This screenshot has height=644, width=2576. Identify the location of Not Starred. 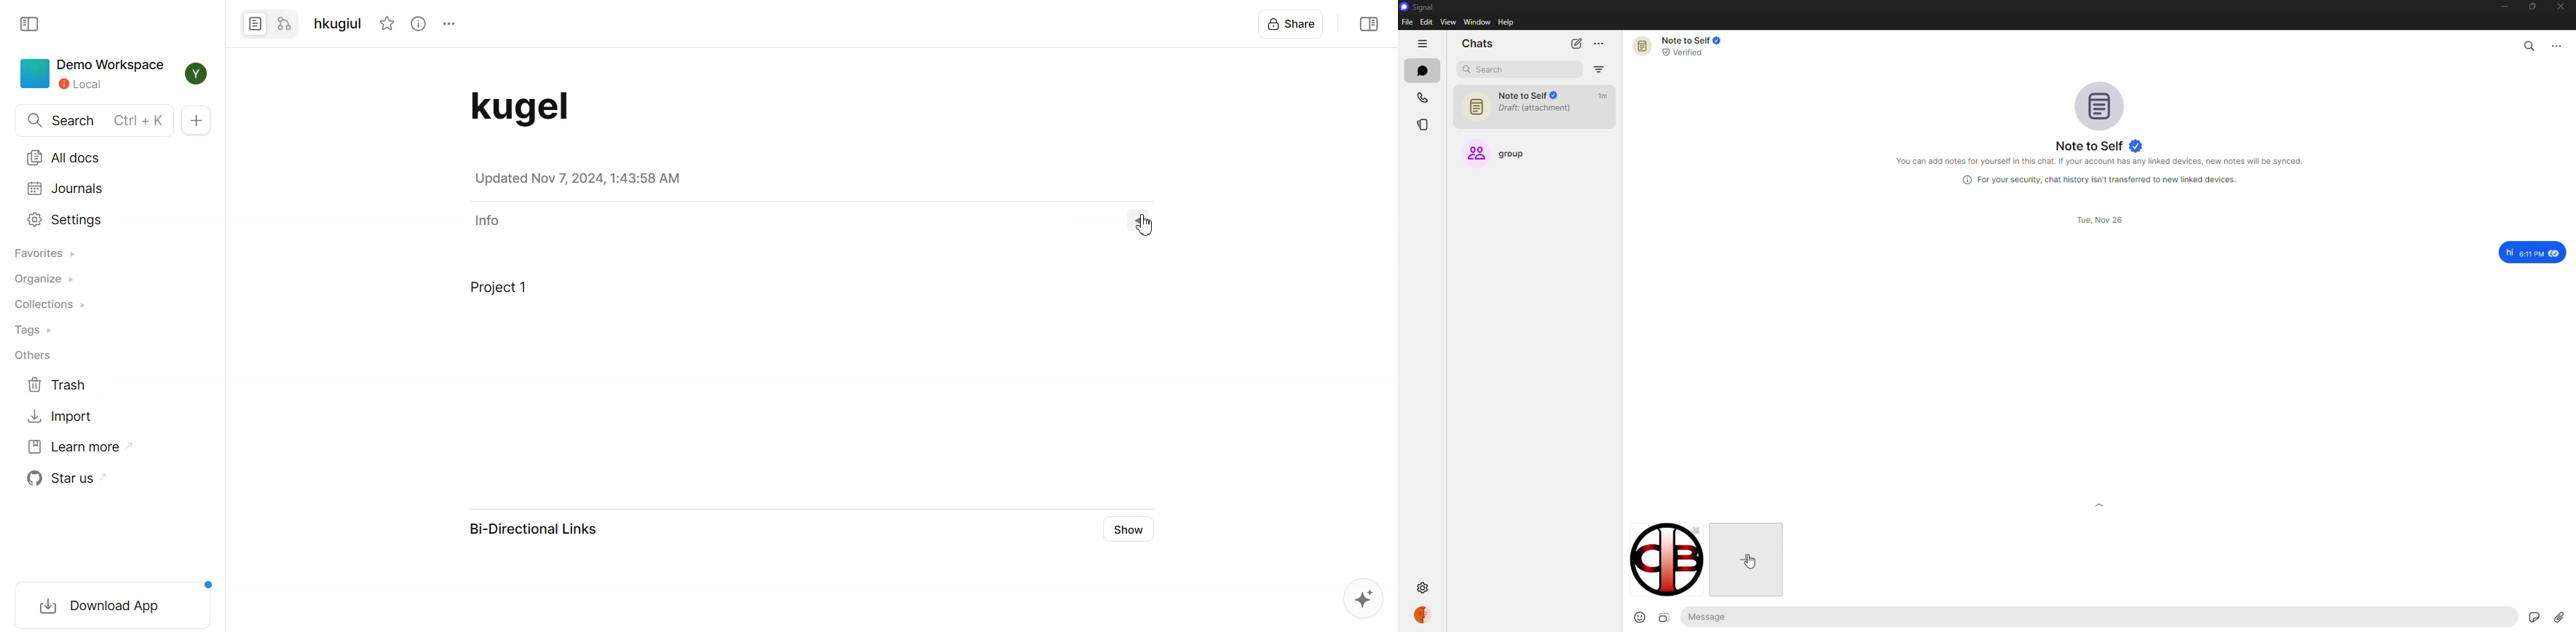
(388, 23).